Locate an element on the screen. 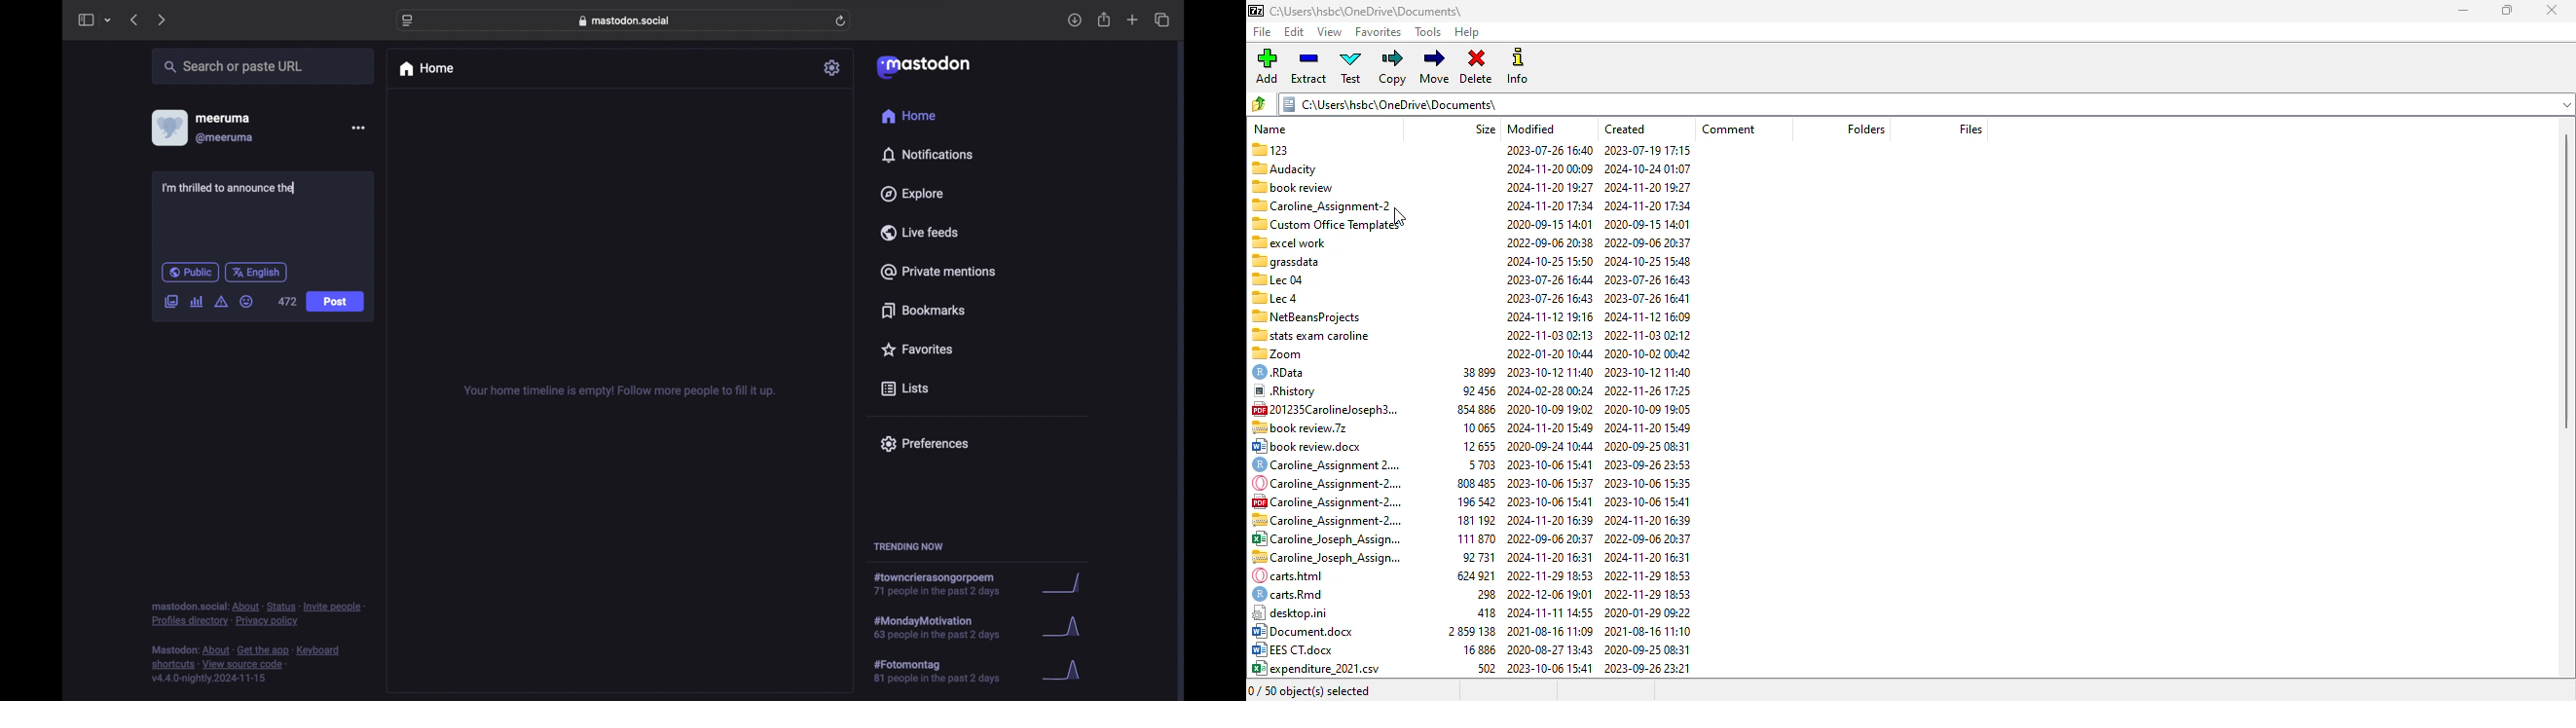 This screenshot has width=2576, height=728. bookmarks is located at coordinates (926, 310).